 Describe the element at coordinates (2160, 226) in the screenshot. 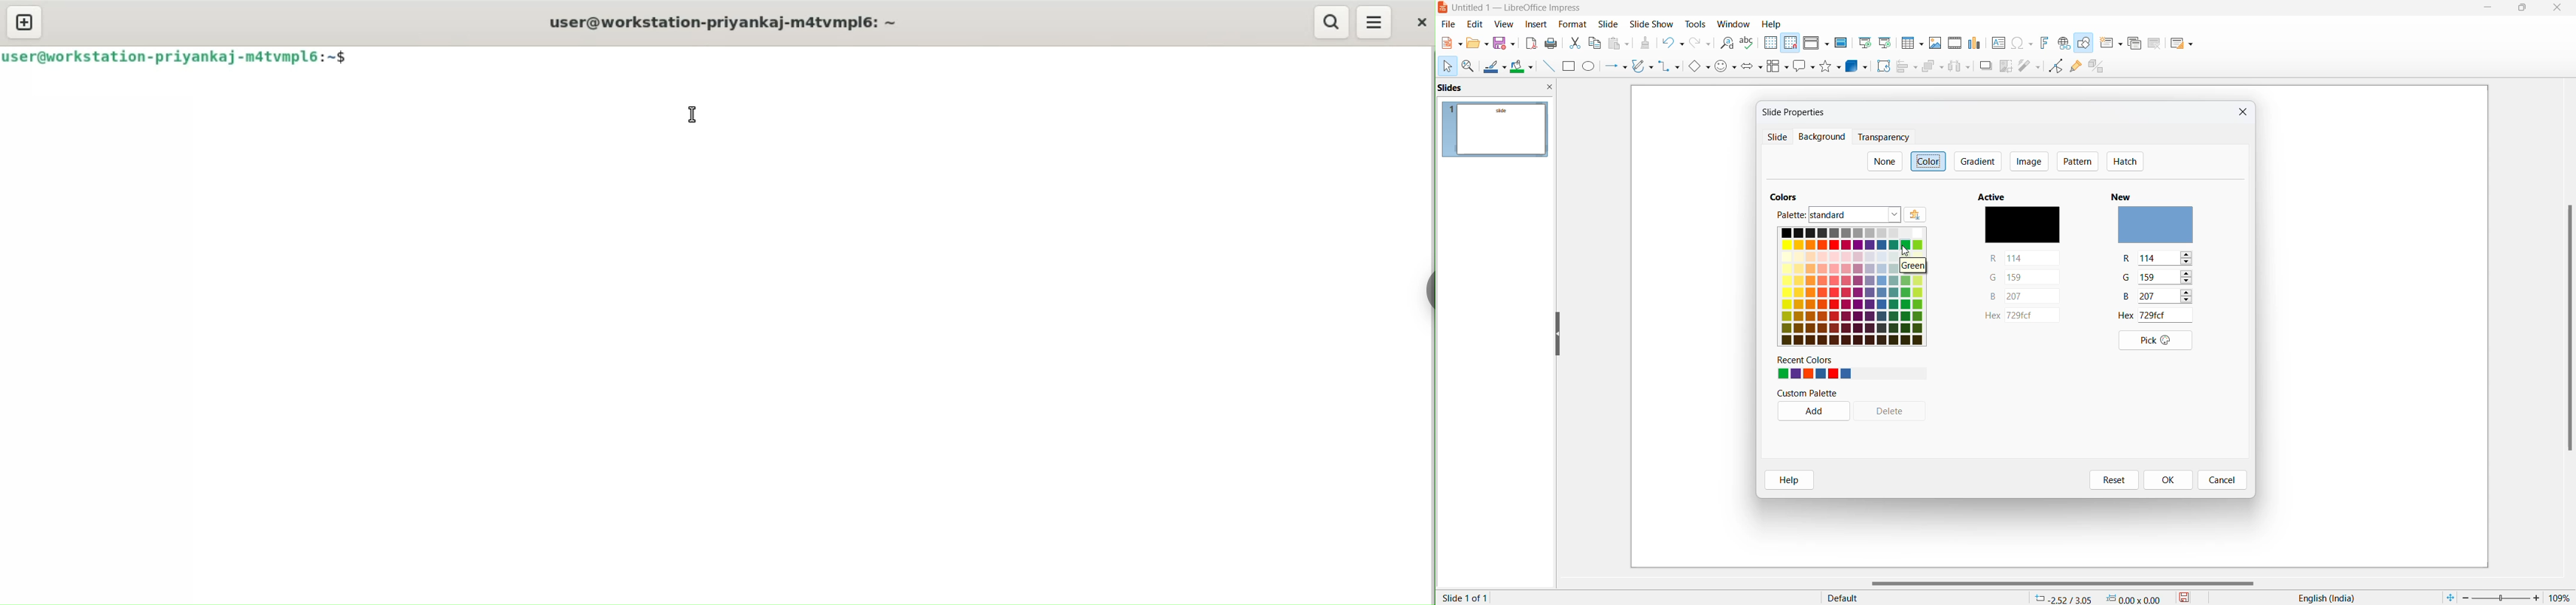

I see `new selected color` at that location.